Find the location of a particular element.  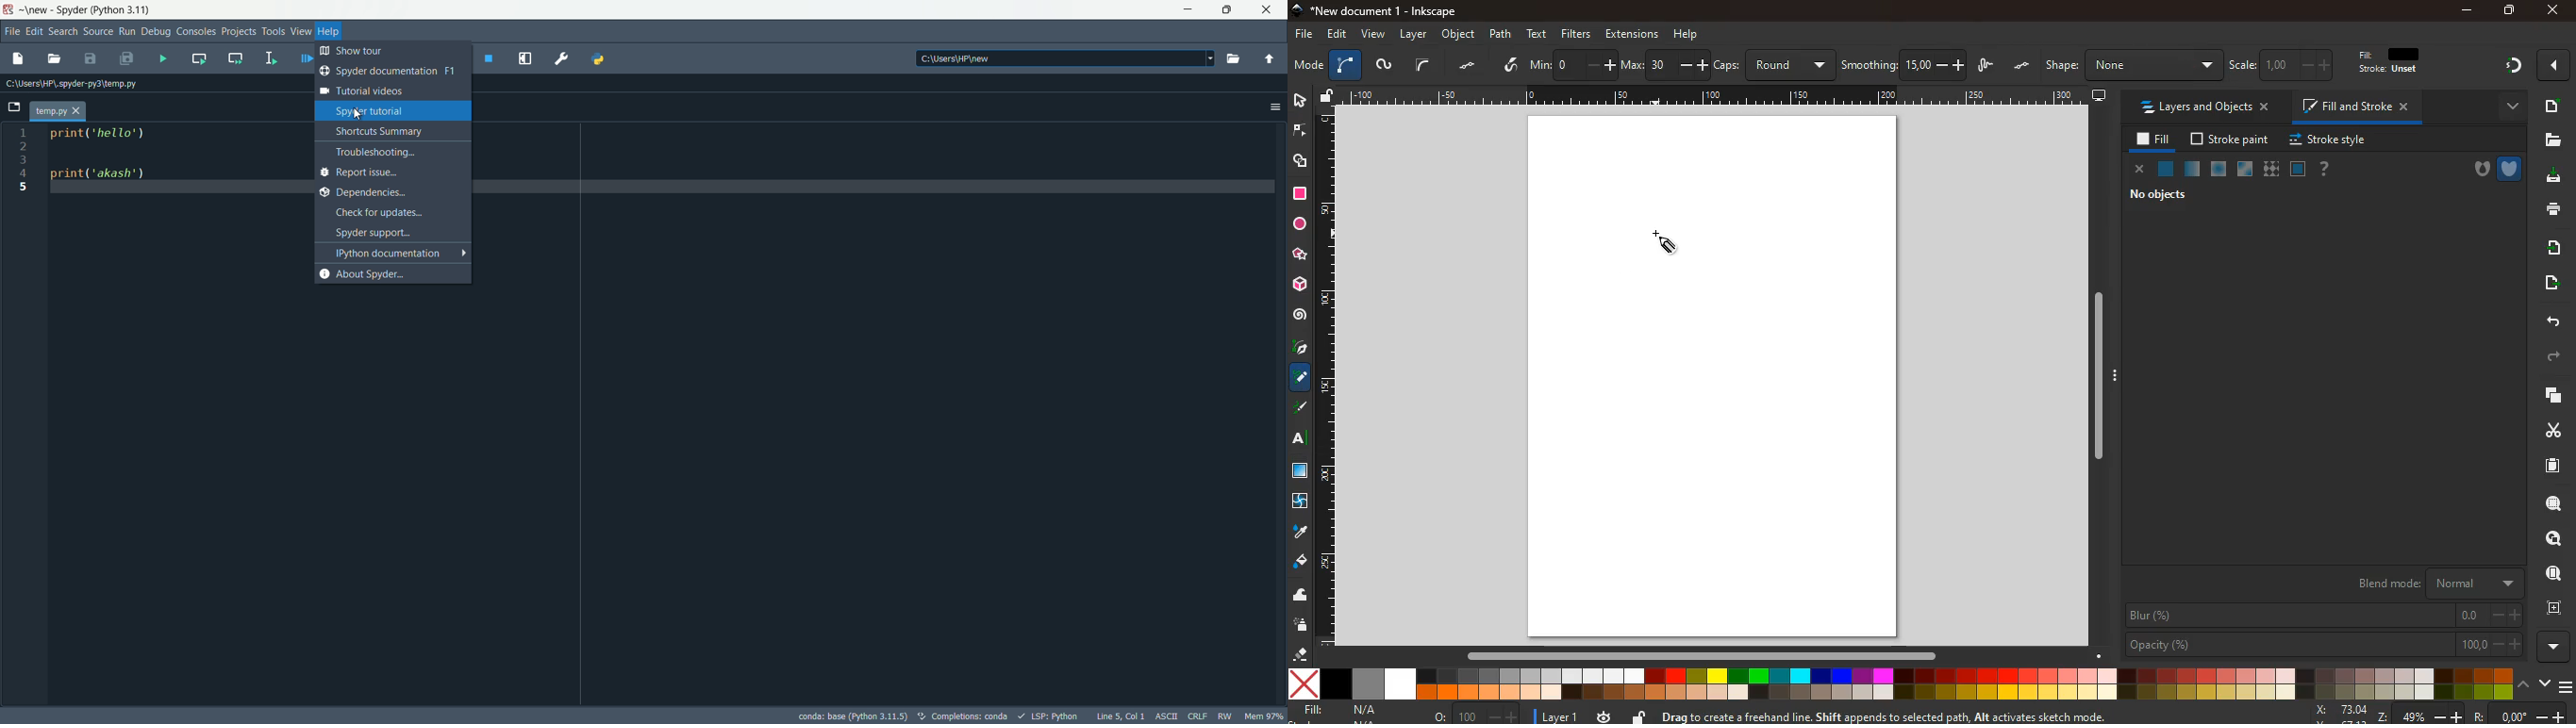

save file is located at coordinates (89, 59).